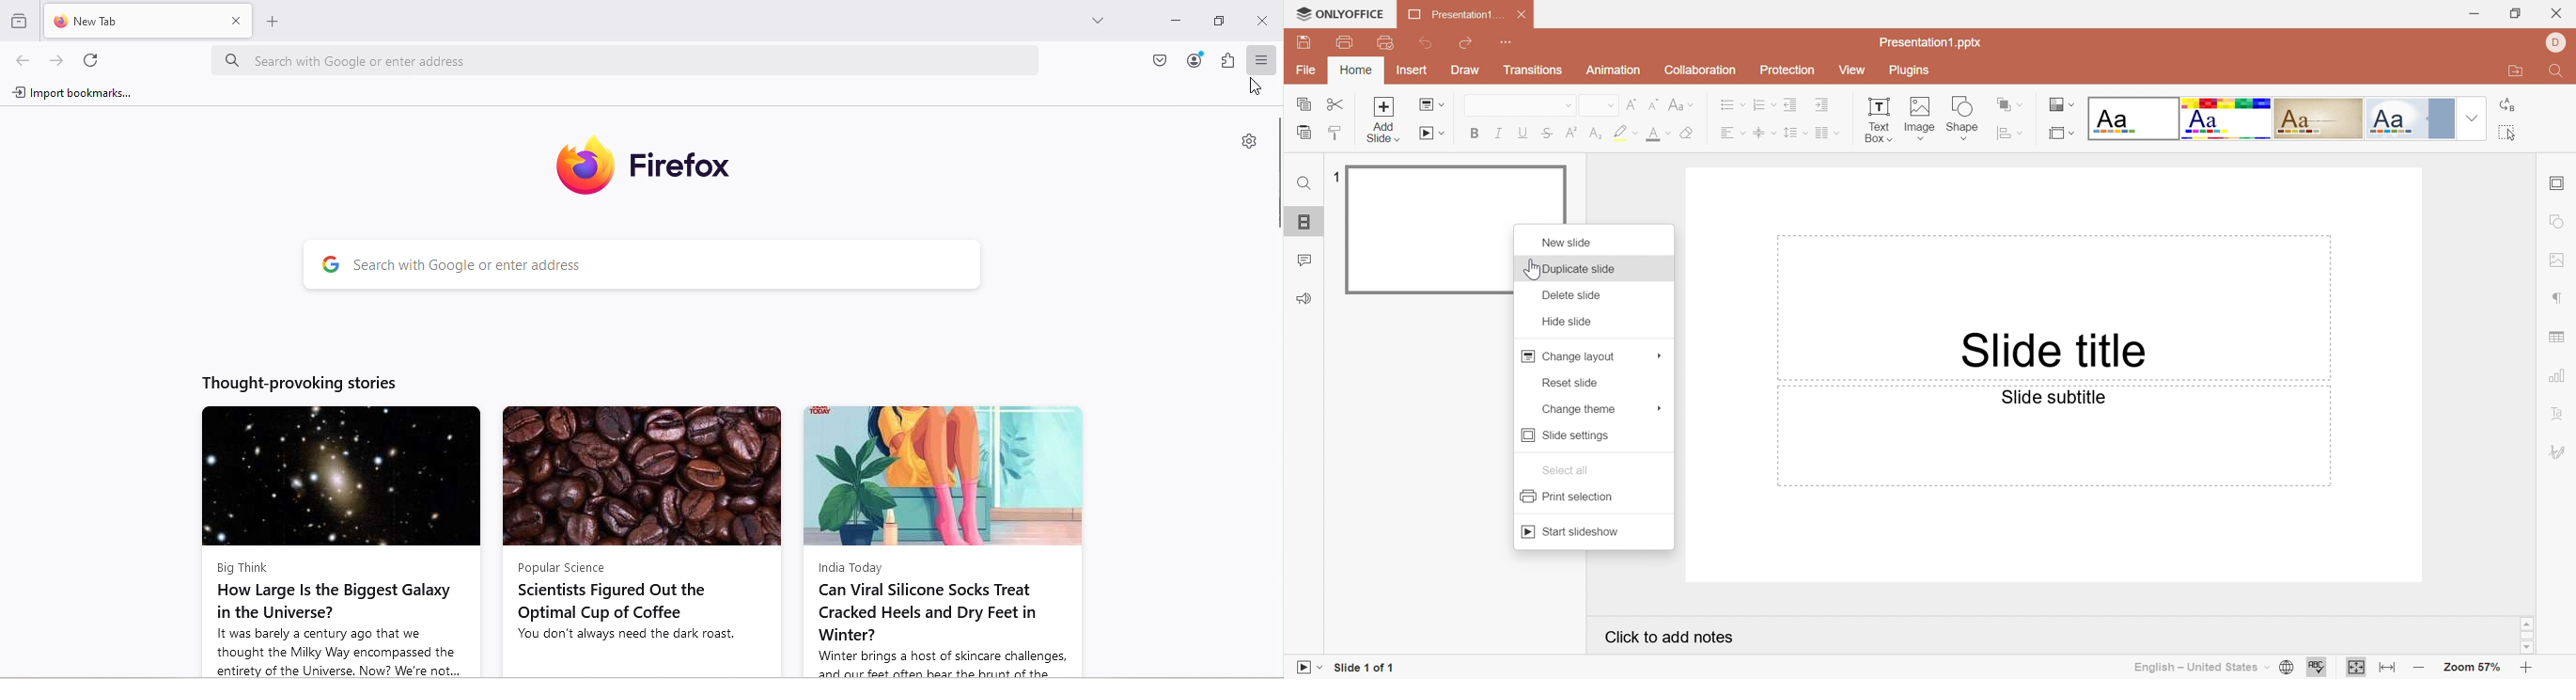  I want to click on Presentation1..., so click(1455, 14).